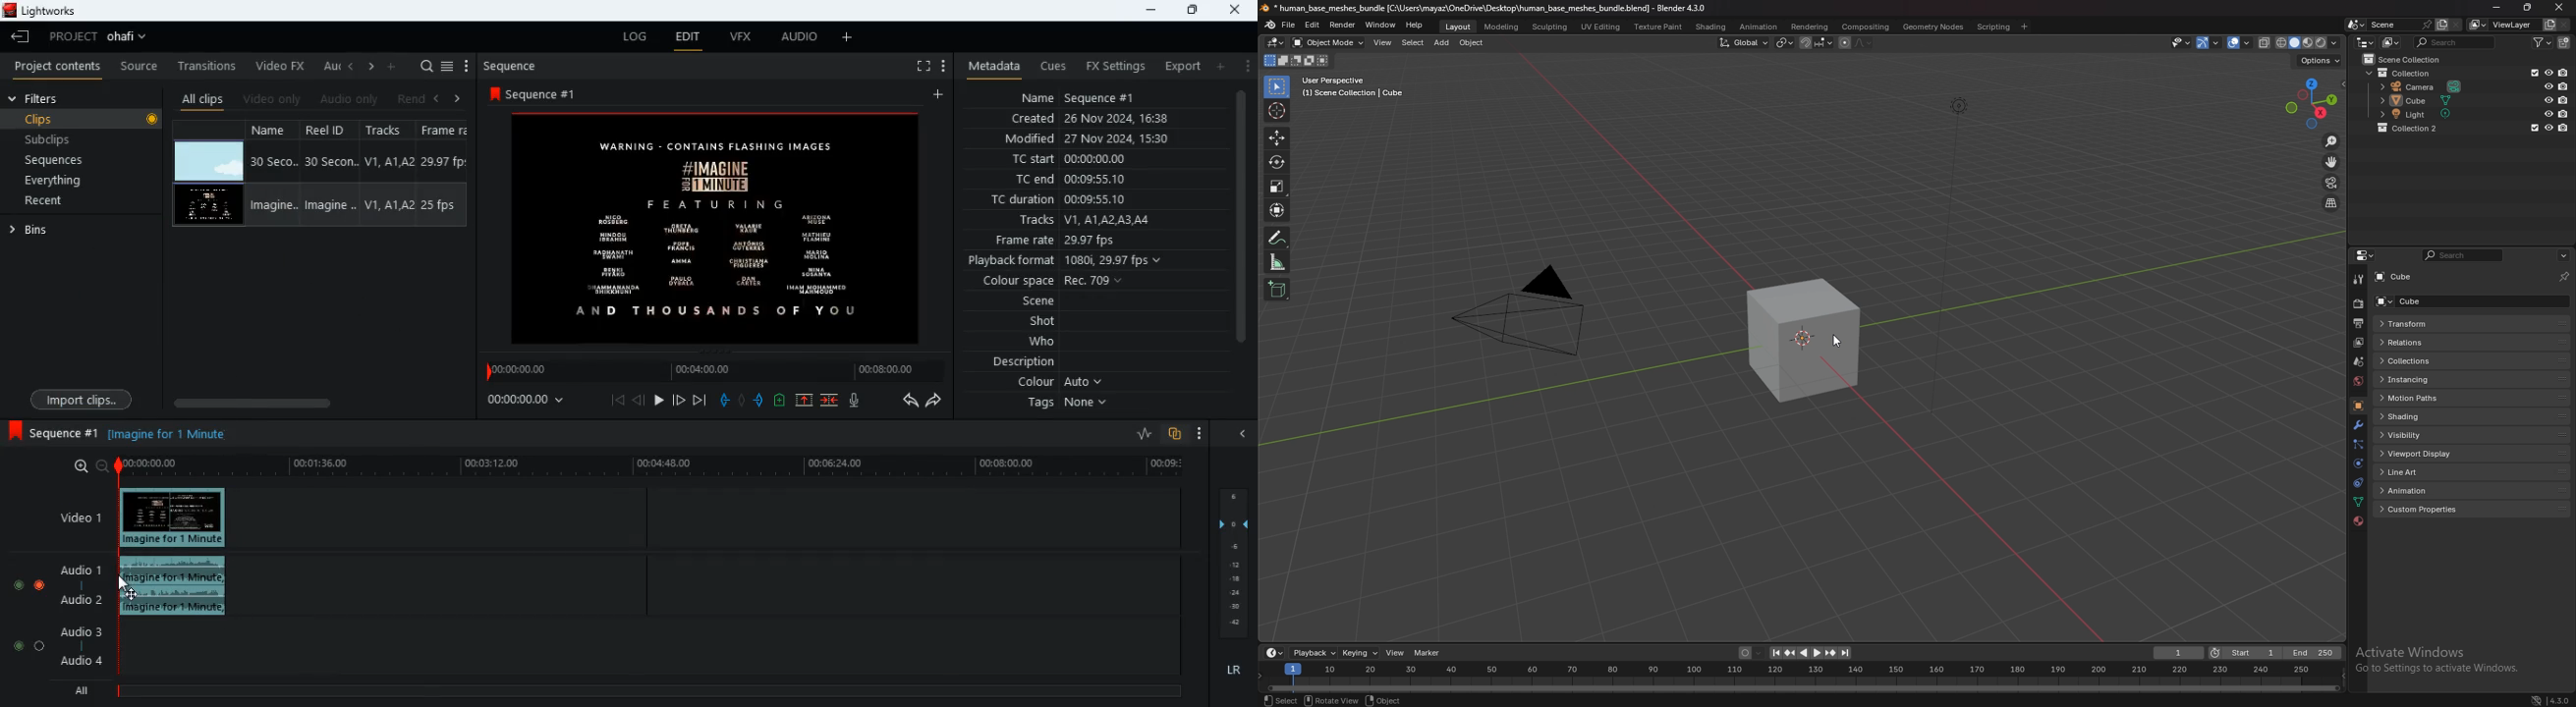 The height and width of the screenshot is (728, 2576). What do you see at coordinates (721, 228) in the screenshot?
I see `image` at bounding box center [721, 228].